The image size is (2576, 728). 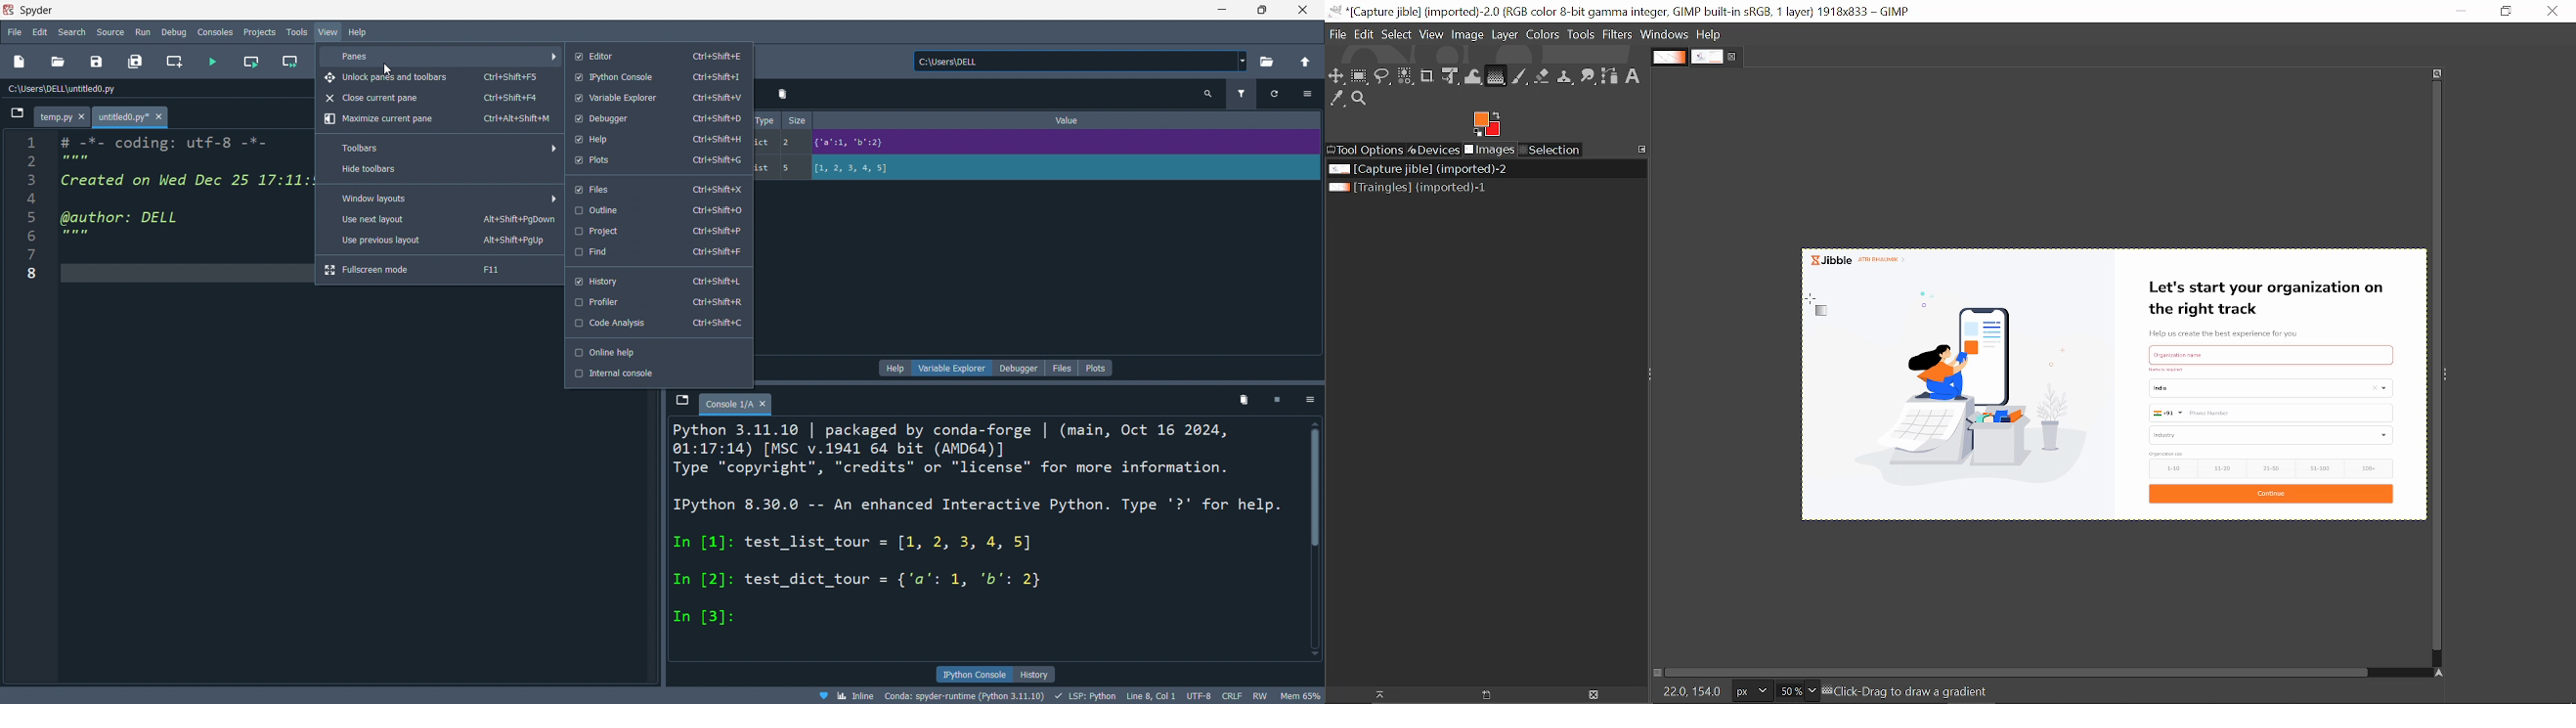 I want to click on Inline Conda: spyder-runtime (Python 3.11.10) LSP: Python Line 8, Col 1 UTF-8 CRLF RW Mem 65%, so click(x=1060, y=696).